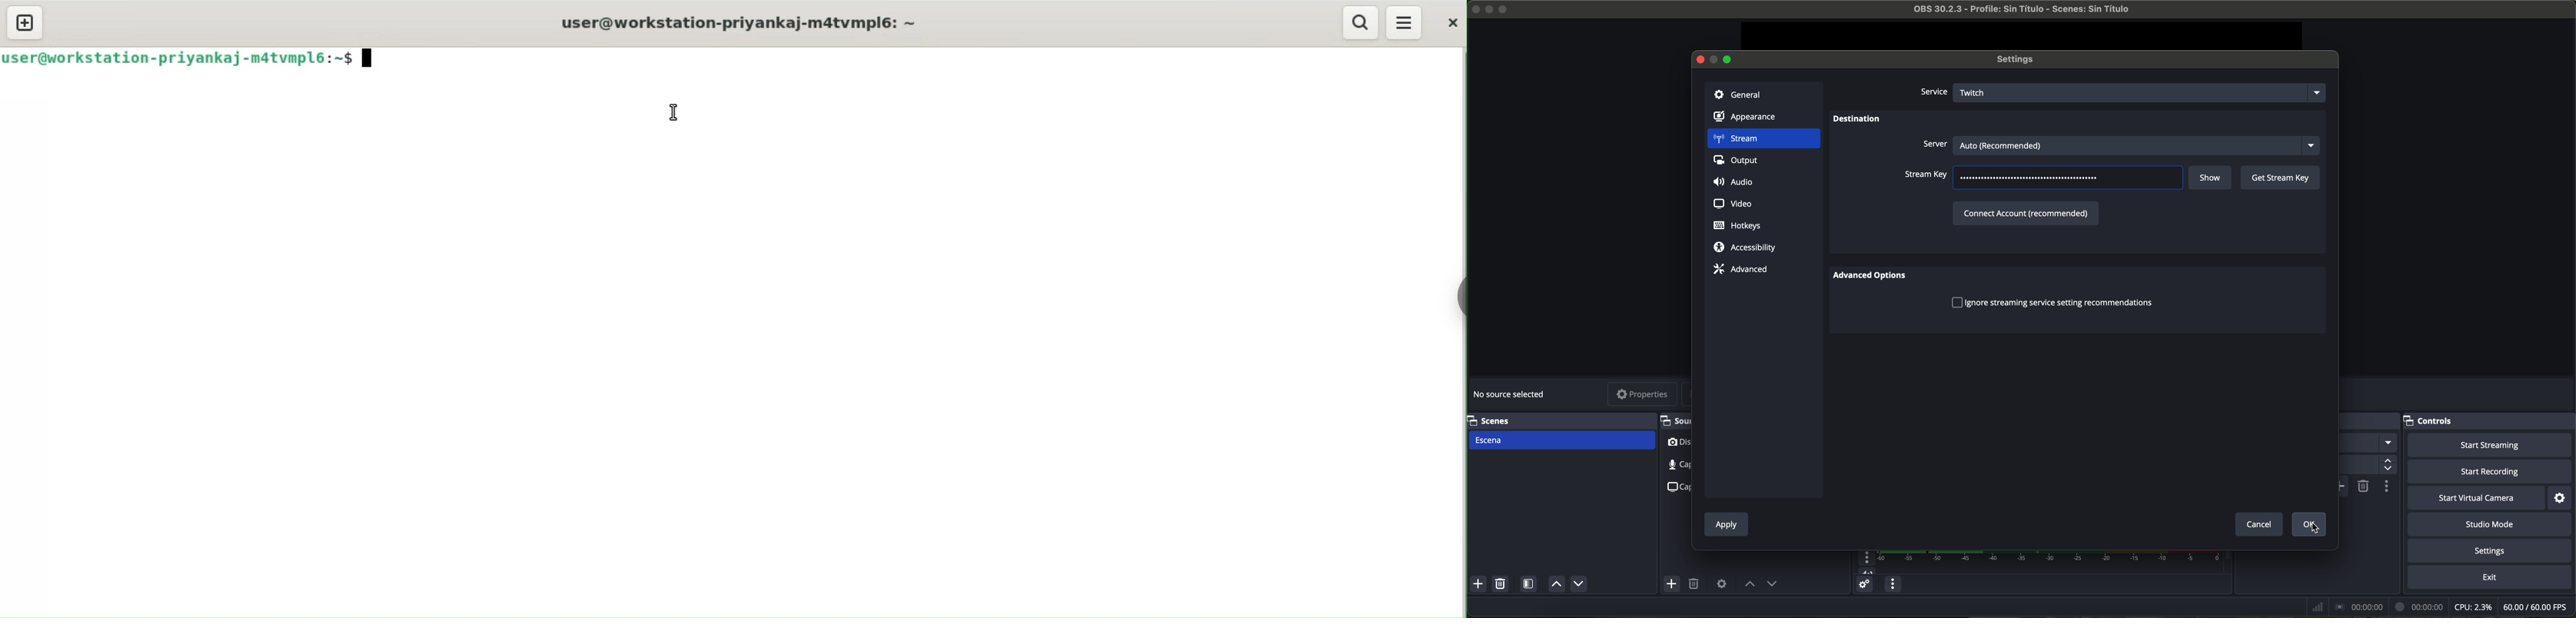 The height and width of the screenshot is (644, 2576). Describe the element at coordinates (1926, 178) in the screenshot. I see `stream key` at that location.